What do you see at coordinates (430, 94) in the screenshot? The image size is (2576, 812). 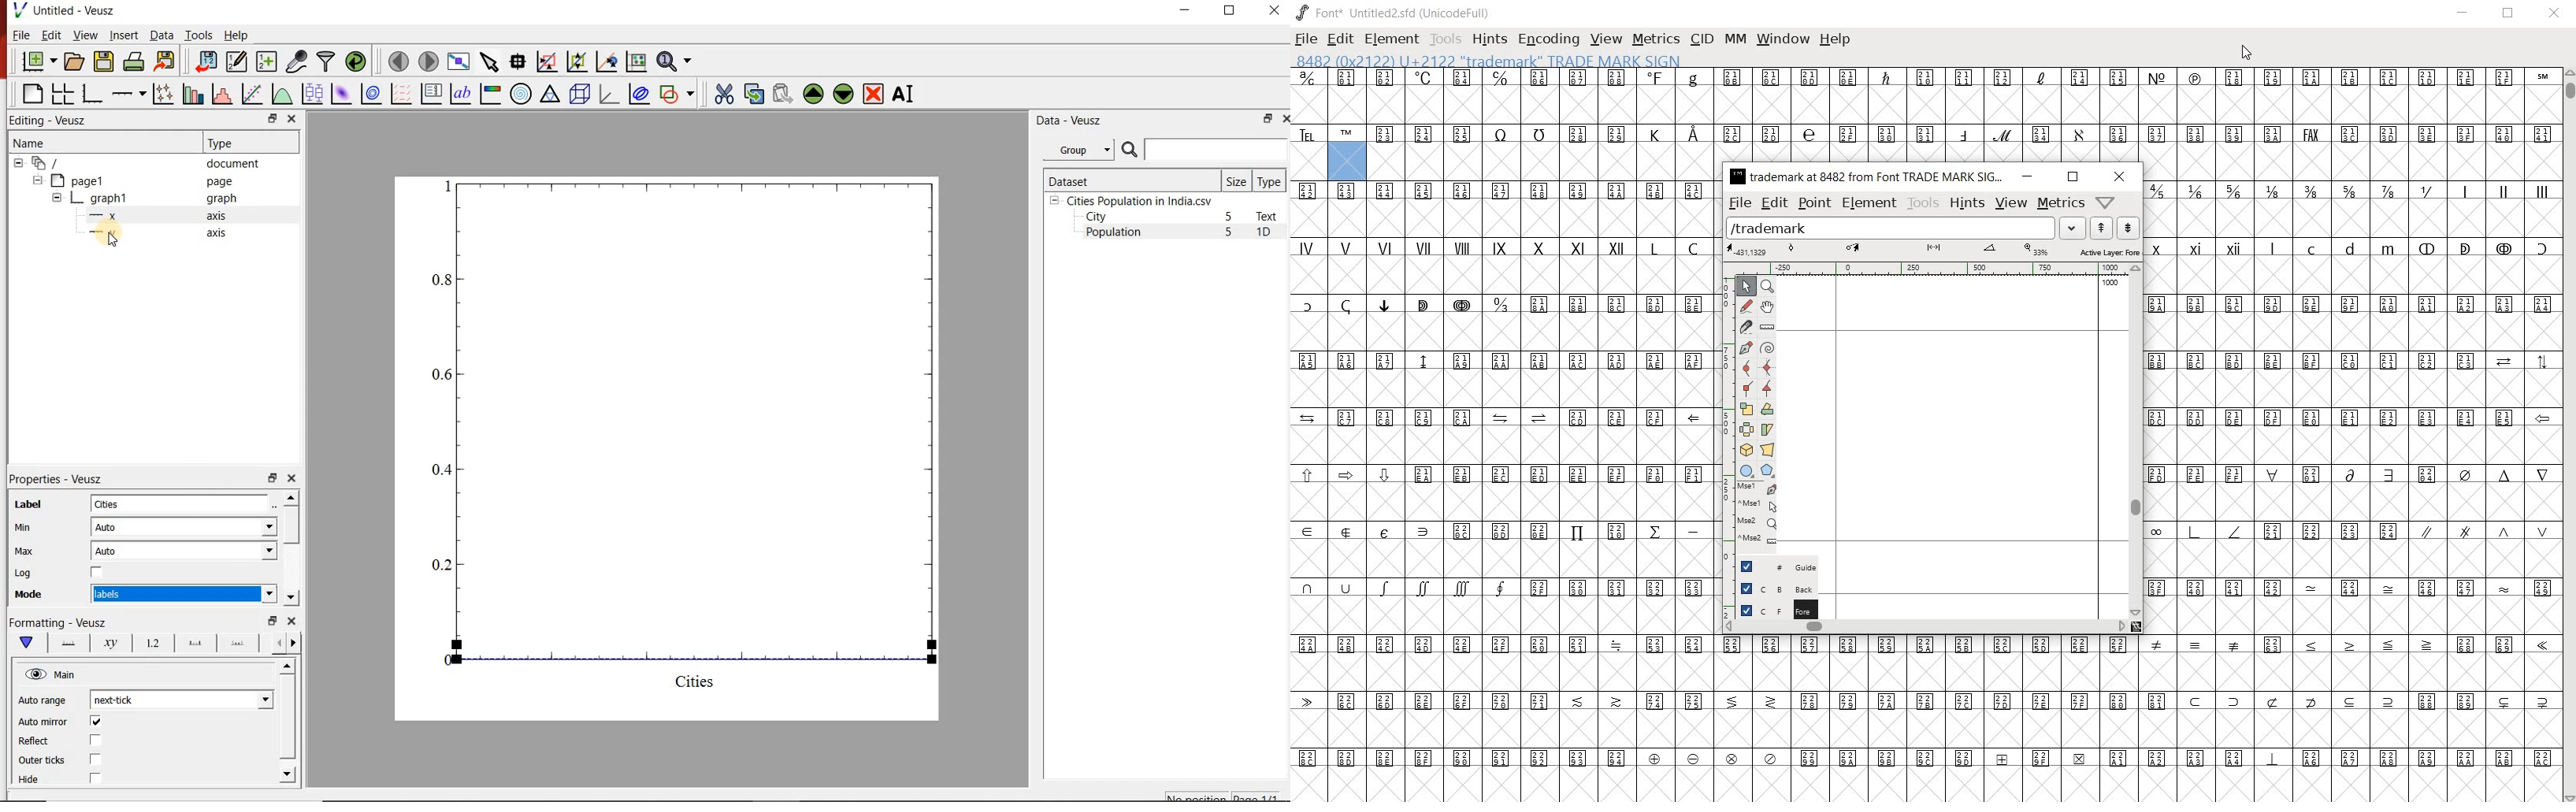 I see `plot key` at bounding box center [430, 94].